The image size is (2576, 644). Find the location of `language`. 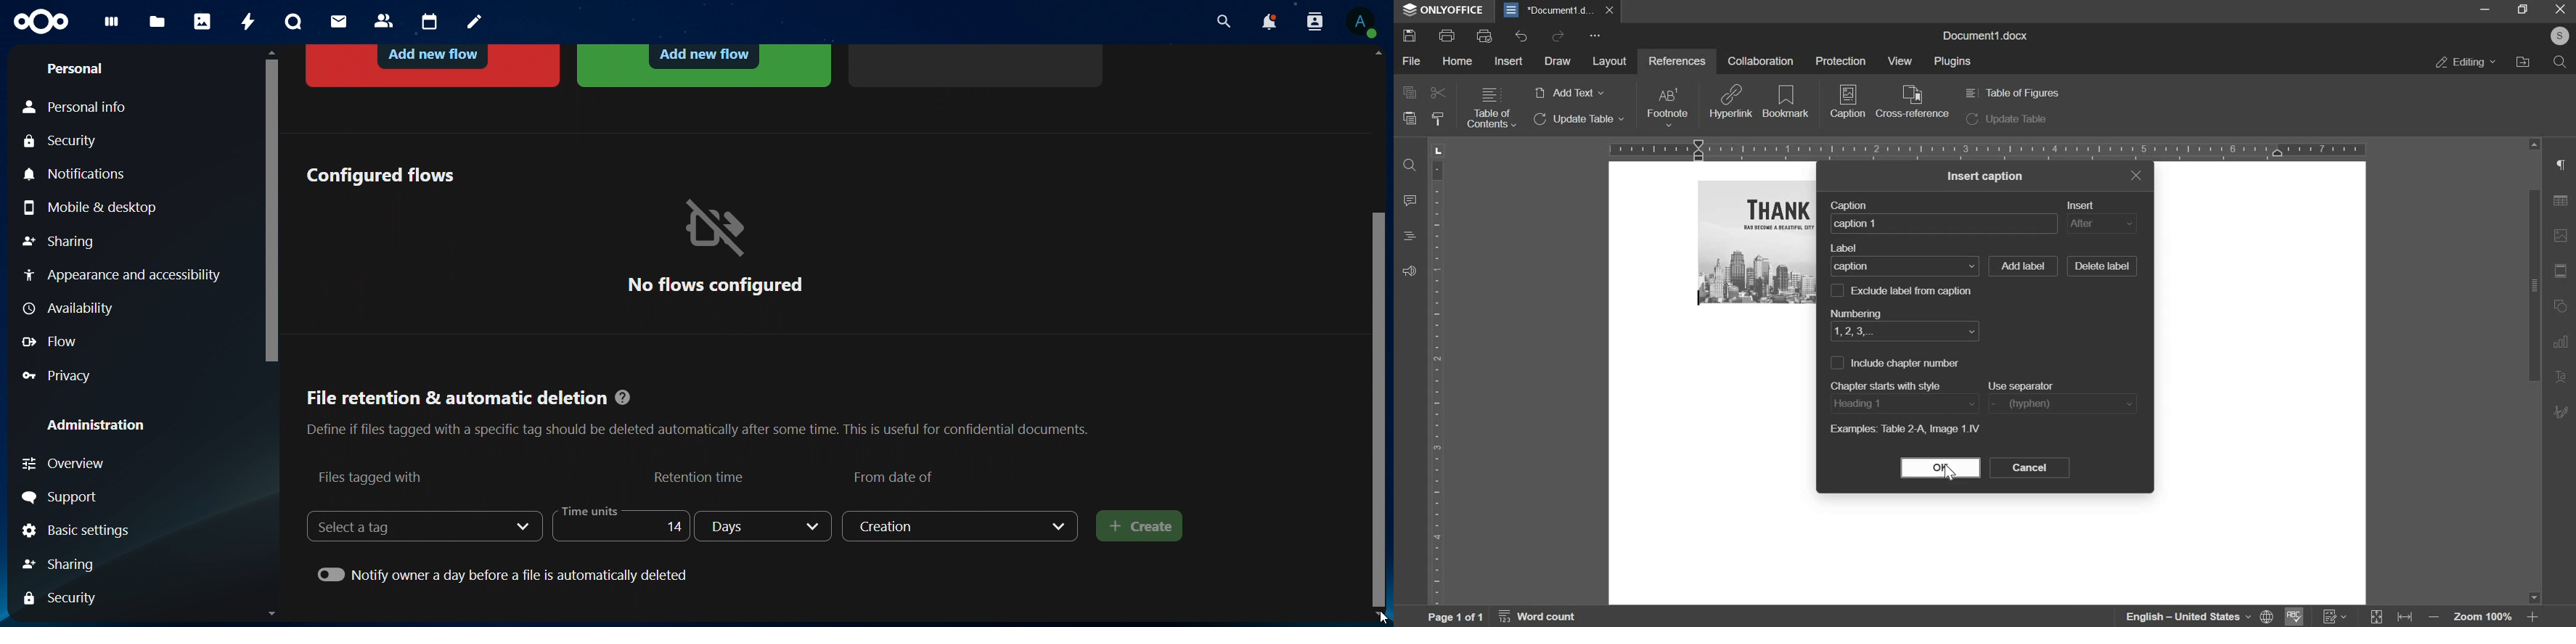

language is located at coordinates (2179, 616).